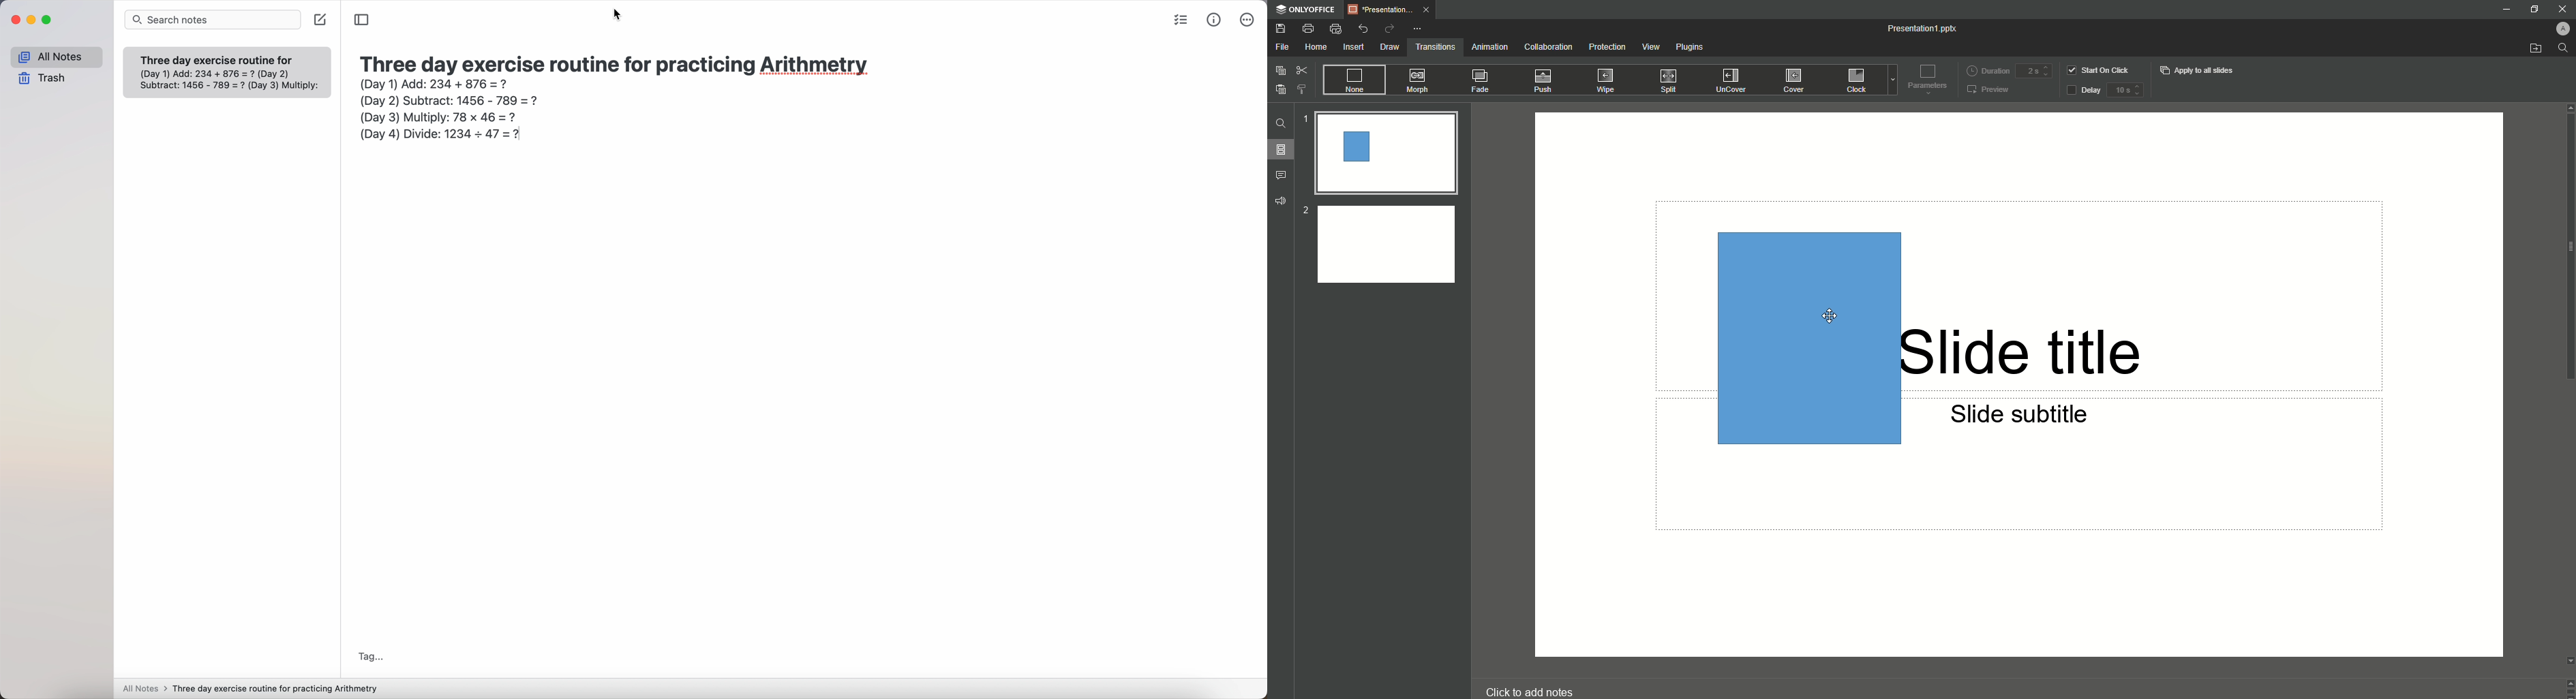  Describe the element at coordinates (212, 19) in the screenshot. I see `search bar` at that location.